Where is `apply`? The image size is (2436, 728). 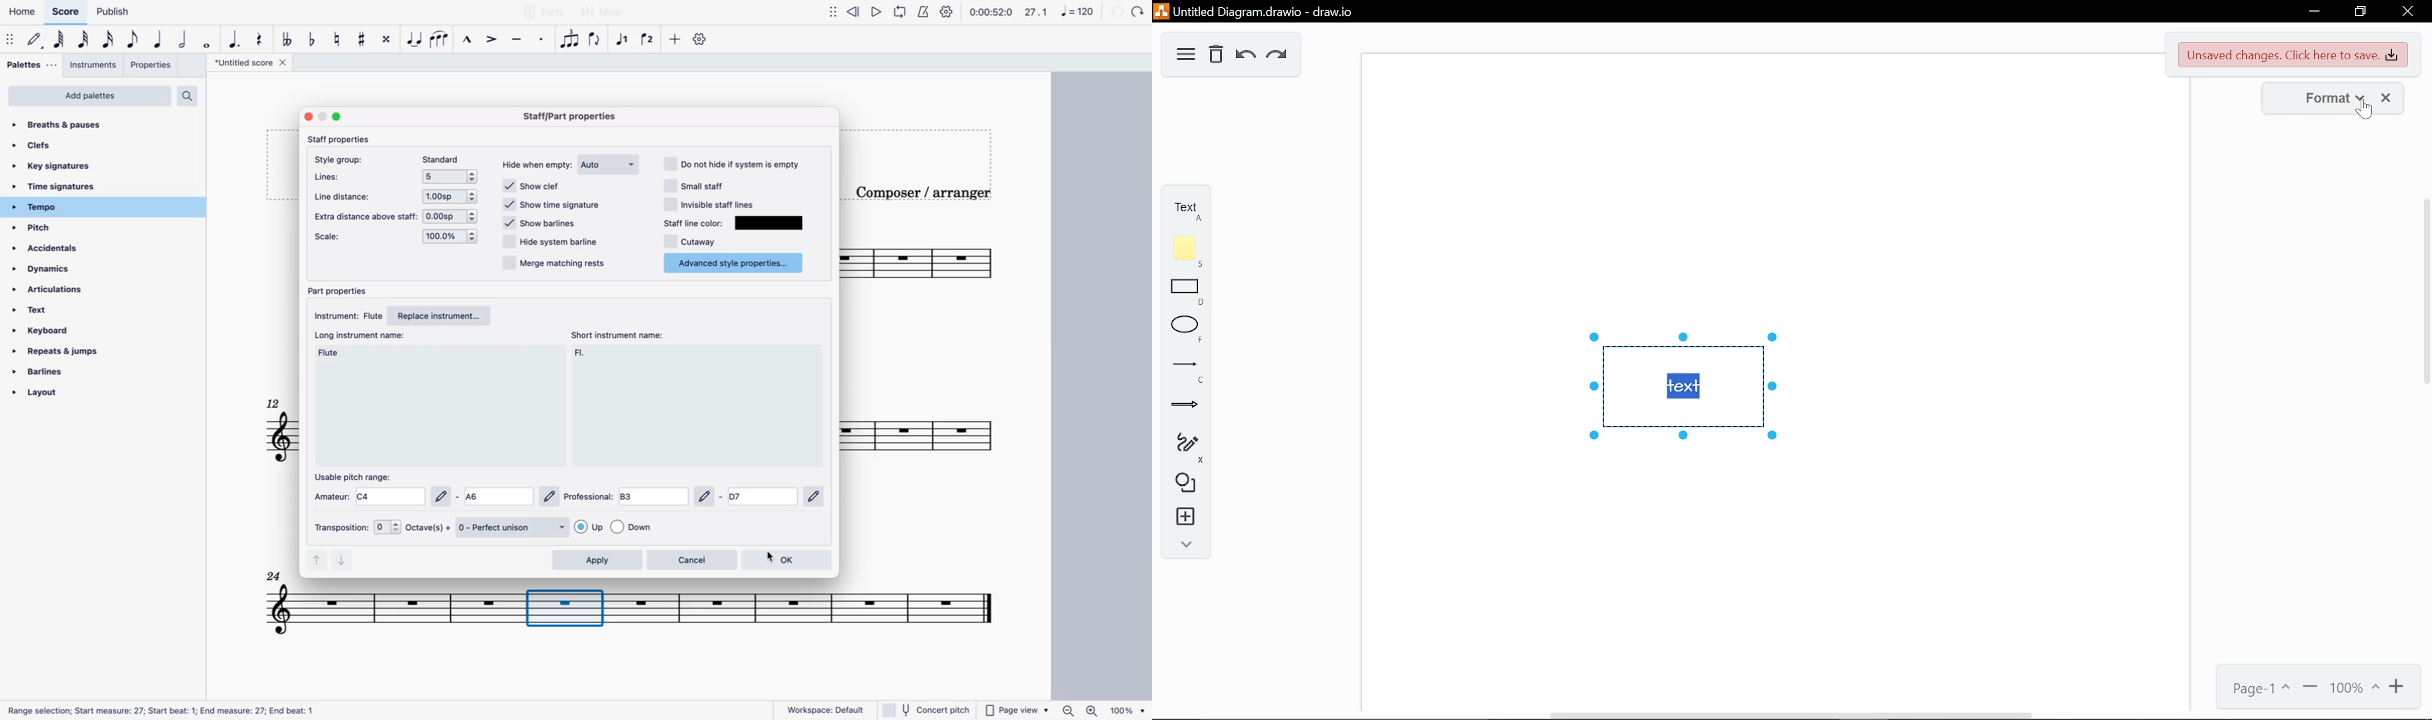 apply is located at coordinates (597, 560).